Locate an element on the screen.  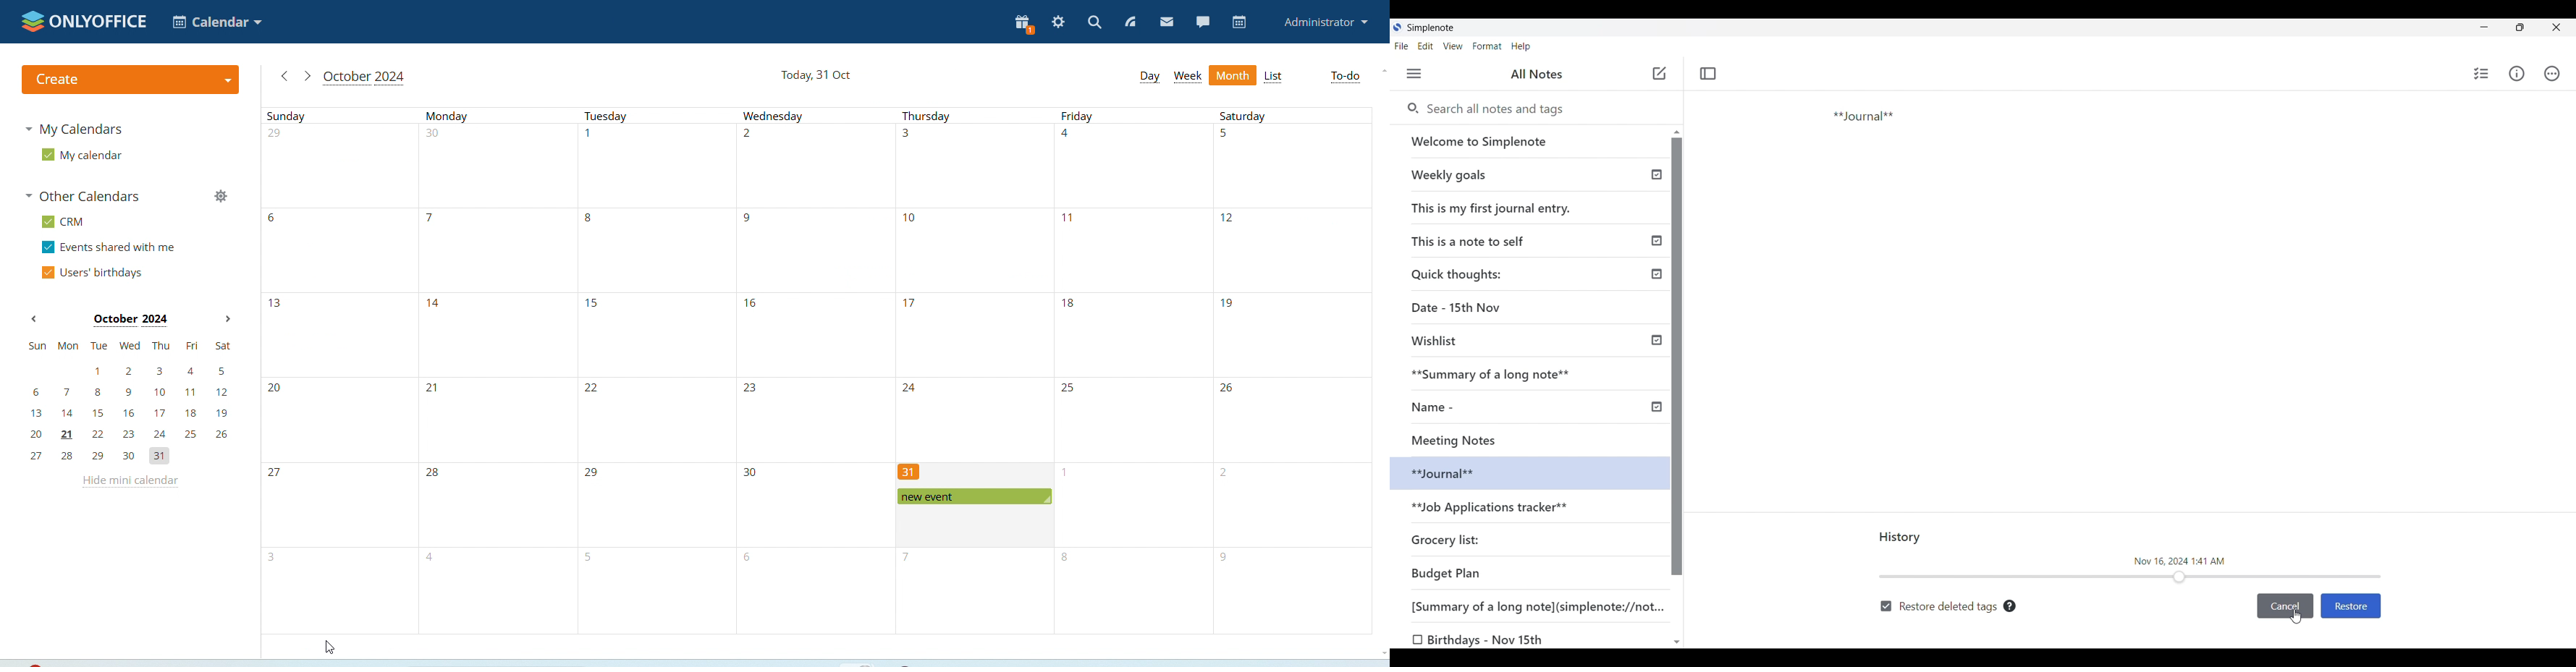
**Job Applications tracker** is located at coordinates (1492, 508).